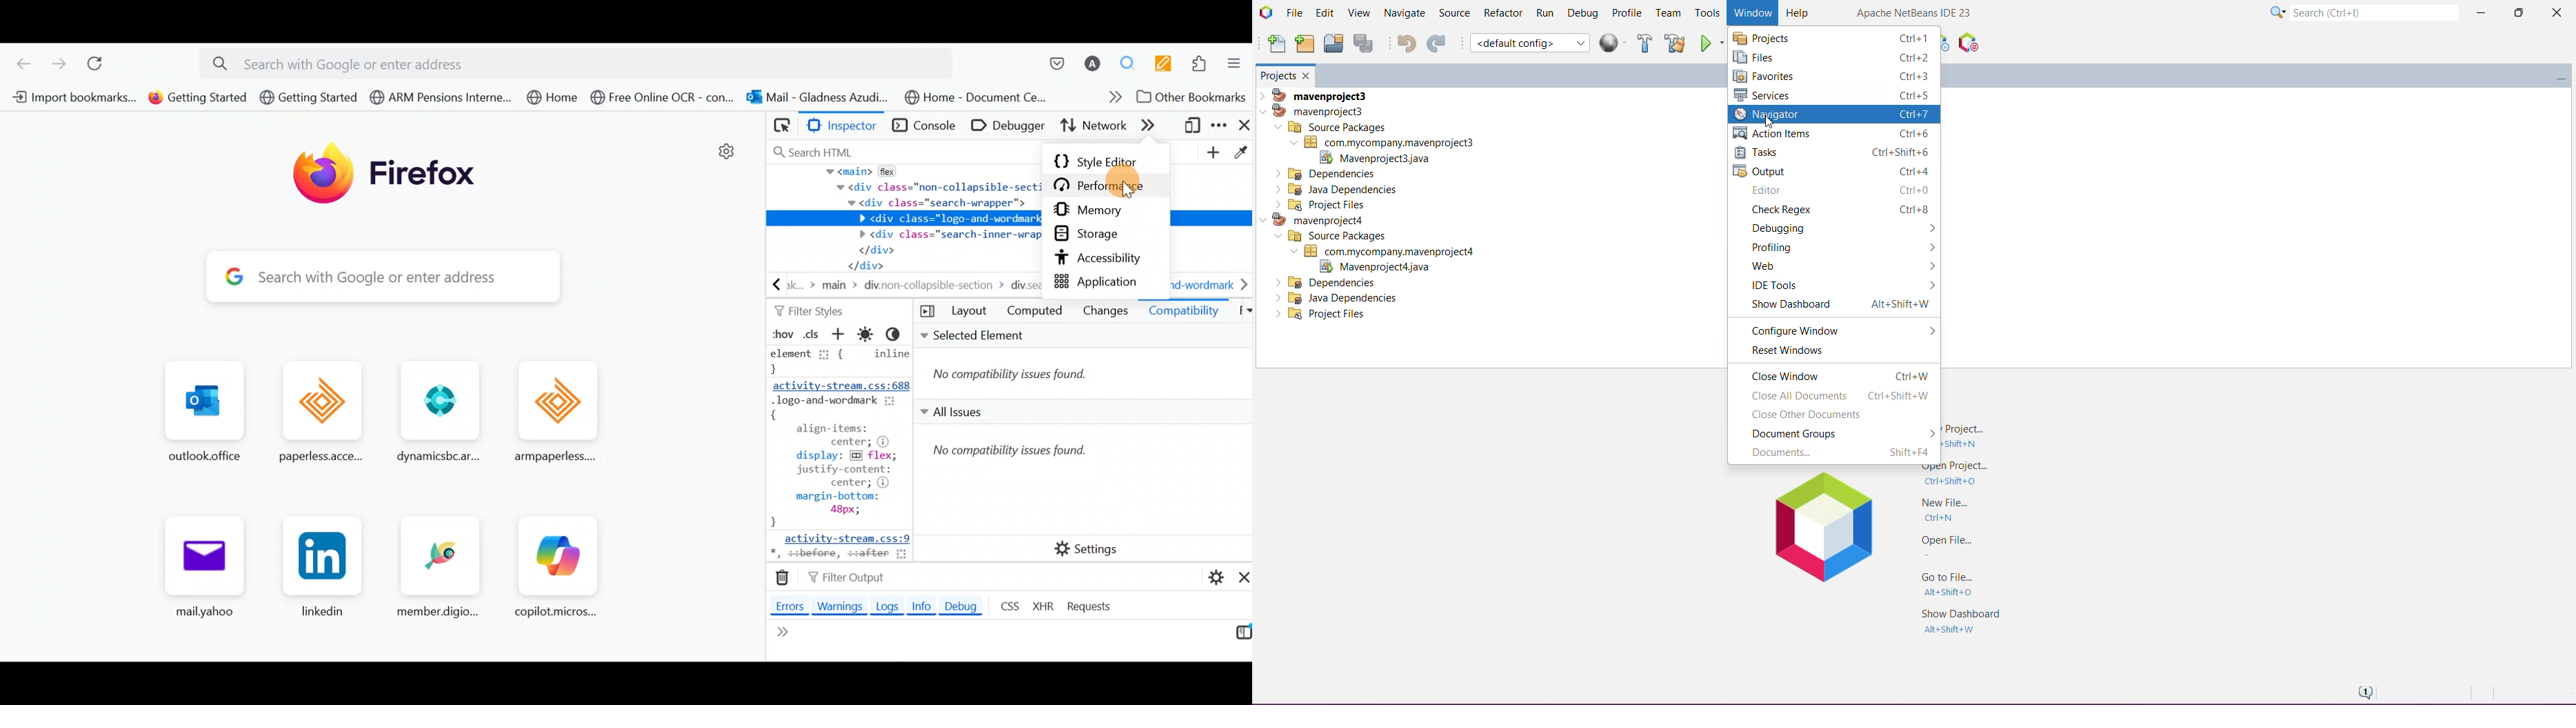 This screenshot has width=2576, height=728. What do you see at coordinates (1210, 575) in the screenshot?
I see `Console settings` at bounding box center [1210, 575].